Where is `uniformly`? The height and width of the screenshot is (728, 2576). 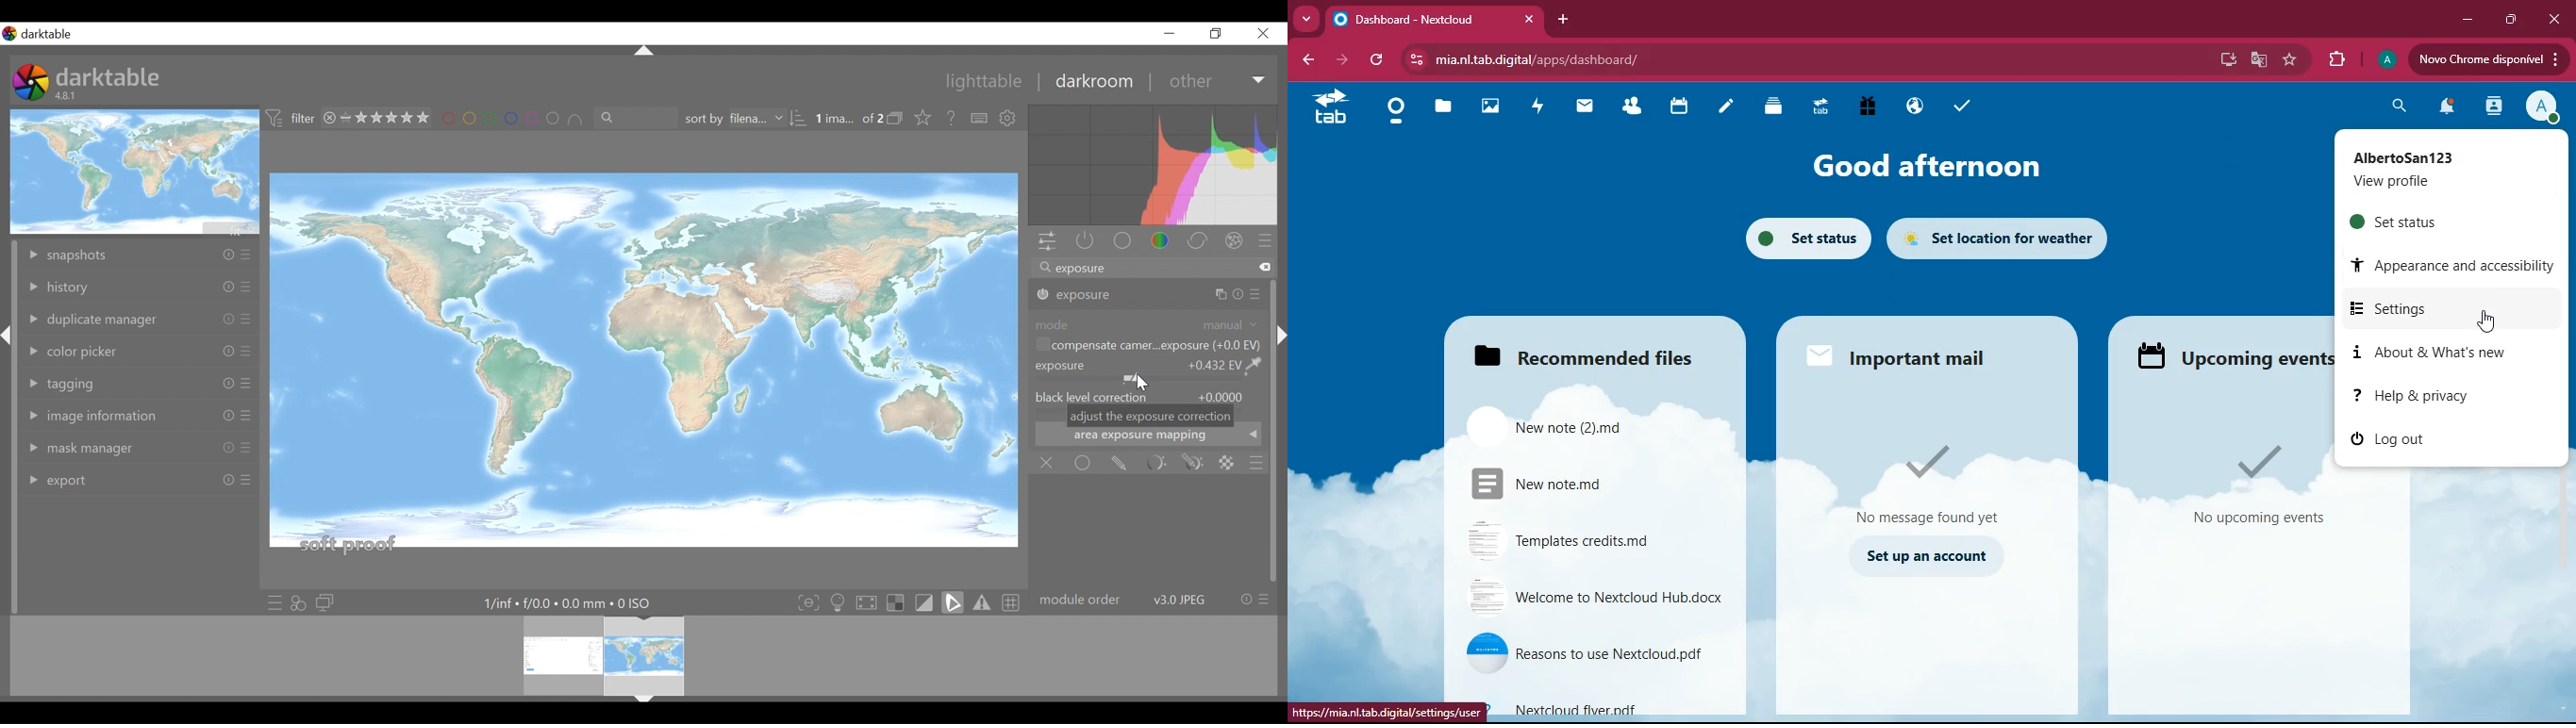 uniformly is located at coordinates (1084, 463).